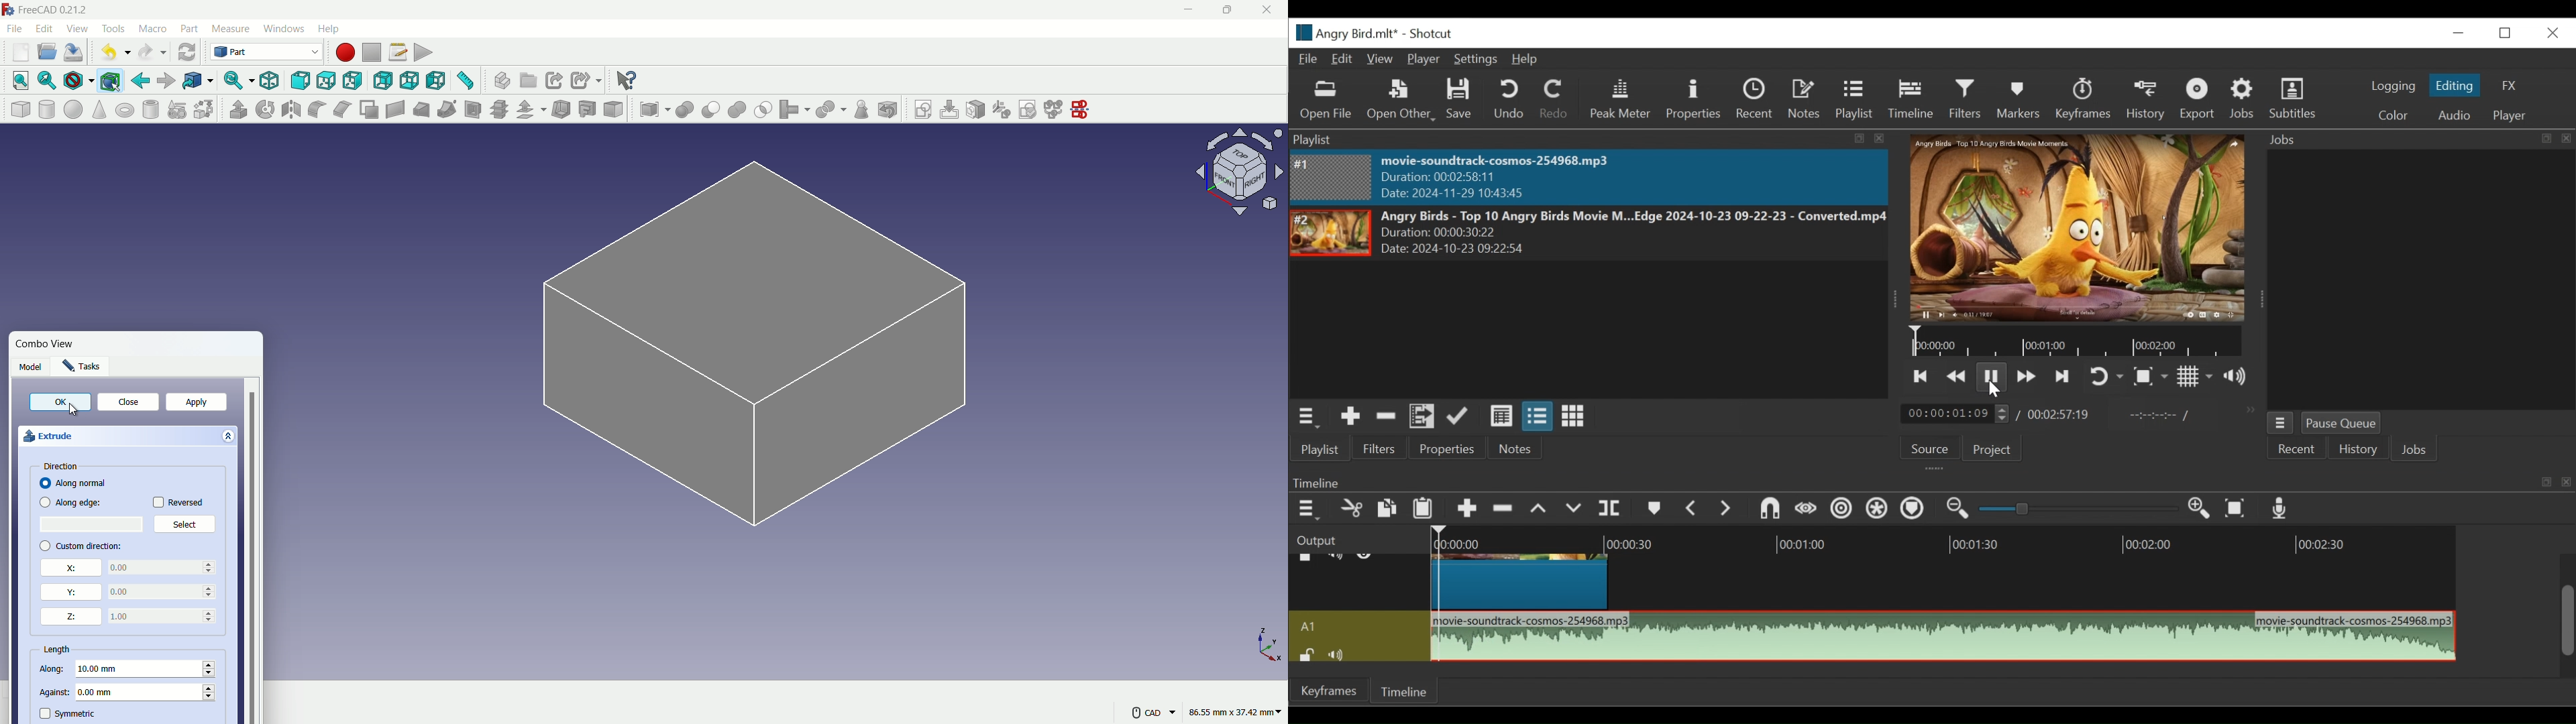 This screenshot has height=728, width=2576. What do you see at coordinates (2055, 414) in the screenshot?
I see `00:02:57:19(Total Duration)` at bounding box center [2055, 414].